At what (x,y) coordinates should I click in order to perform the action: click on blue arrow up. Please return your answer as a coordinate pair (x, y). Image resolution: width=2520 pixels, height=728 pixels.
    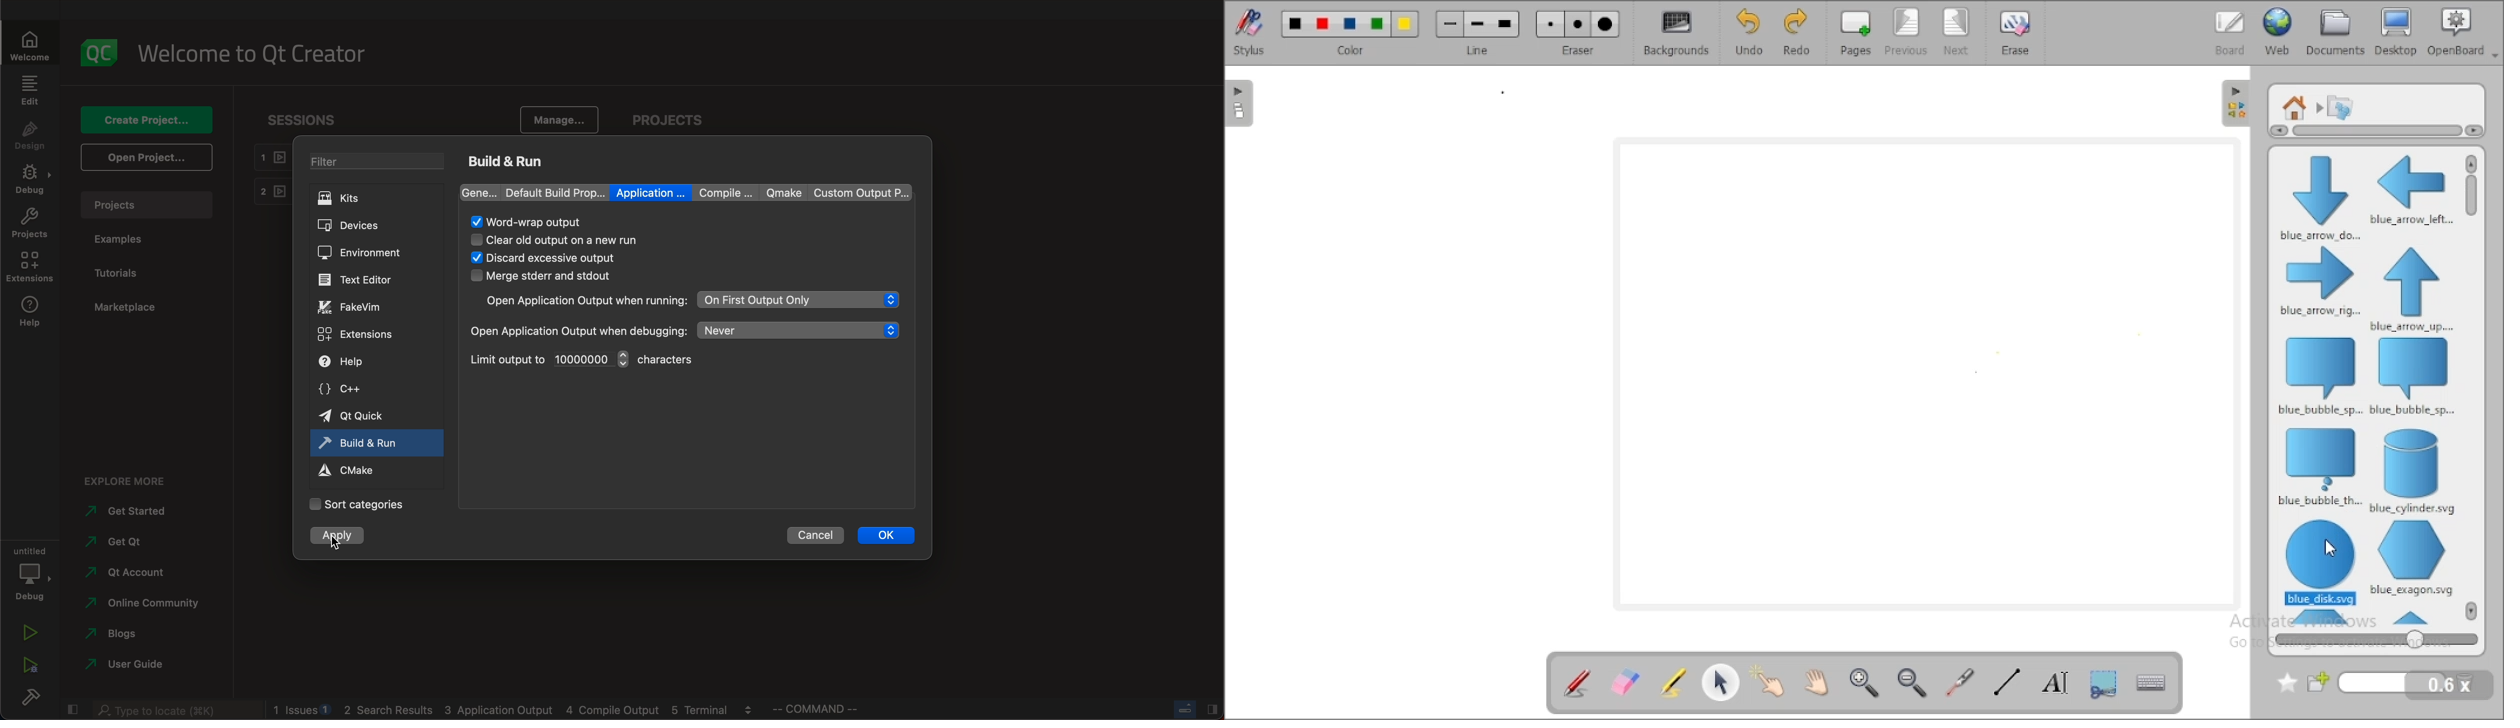
    Looking at the image, I should click on (2412, 289).